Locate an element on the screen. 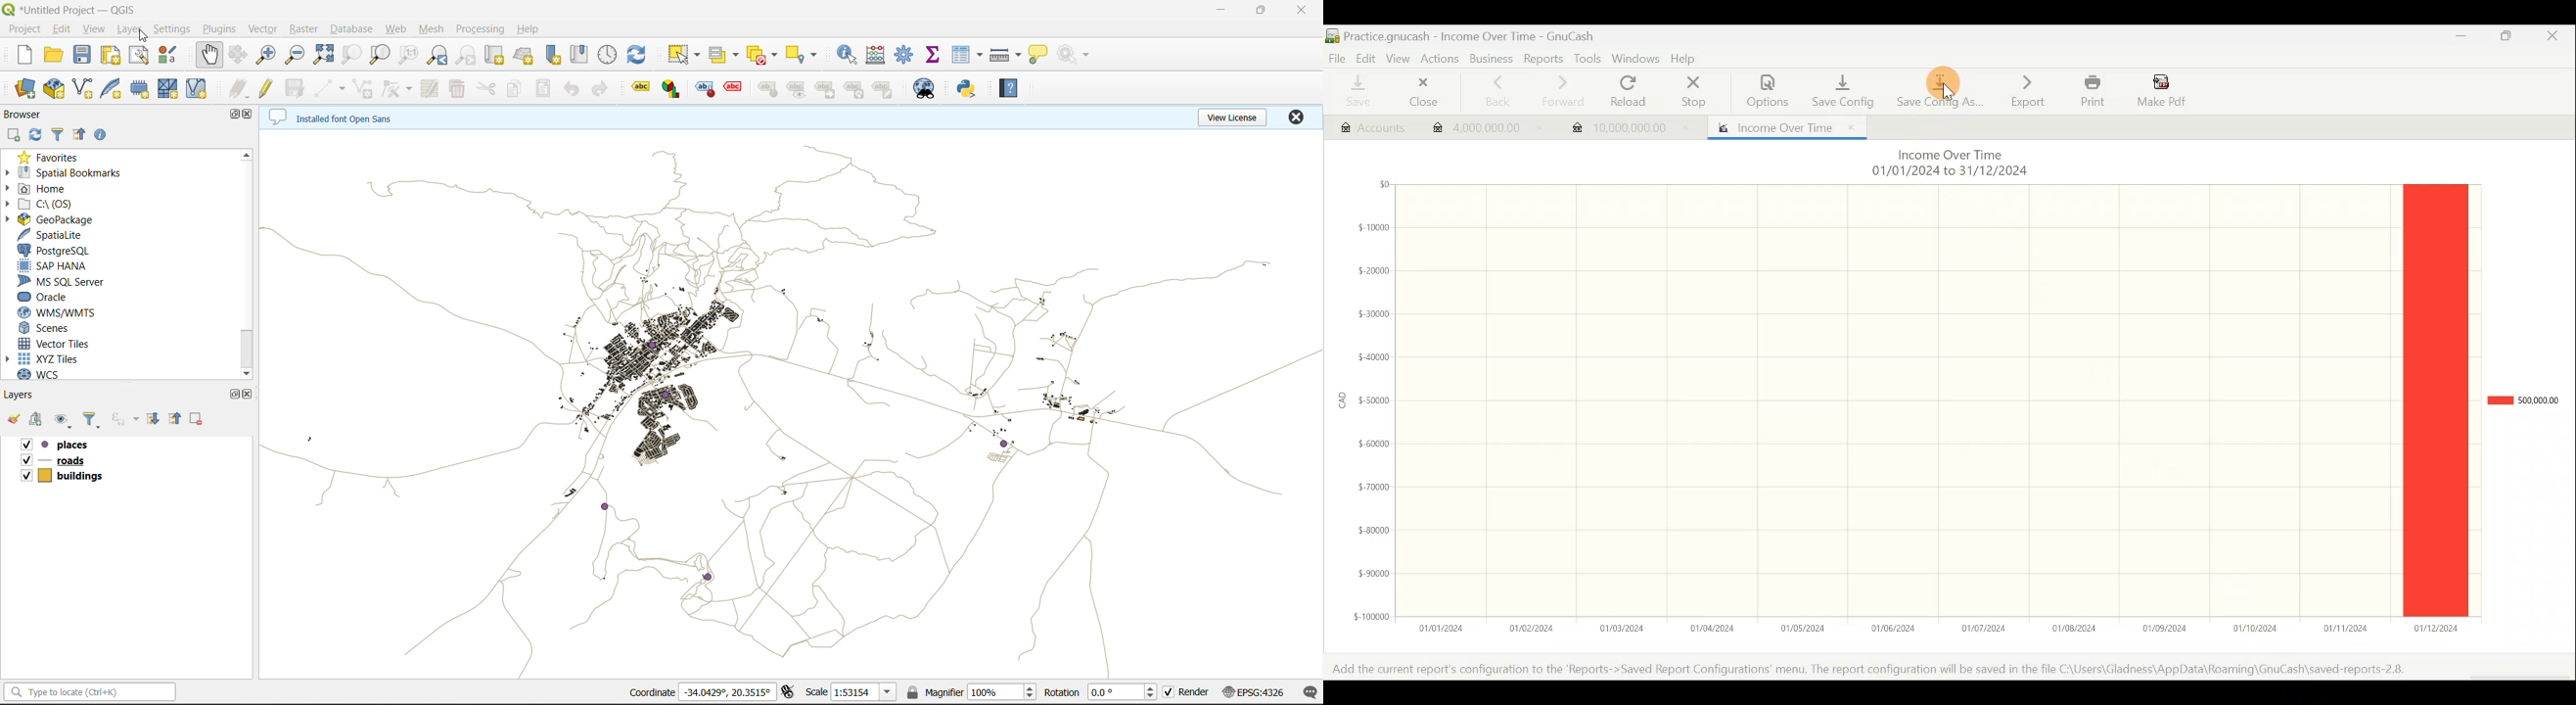 The height and width of the screenshot is (728, 2576). Save is located at coordinates (1356, 92).